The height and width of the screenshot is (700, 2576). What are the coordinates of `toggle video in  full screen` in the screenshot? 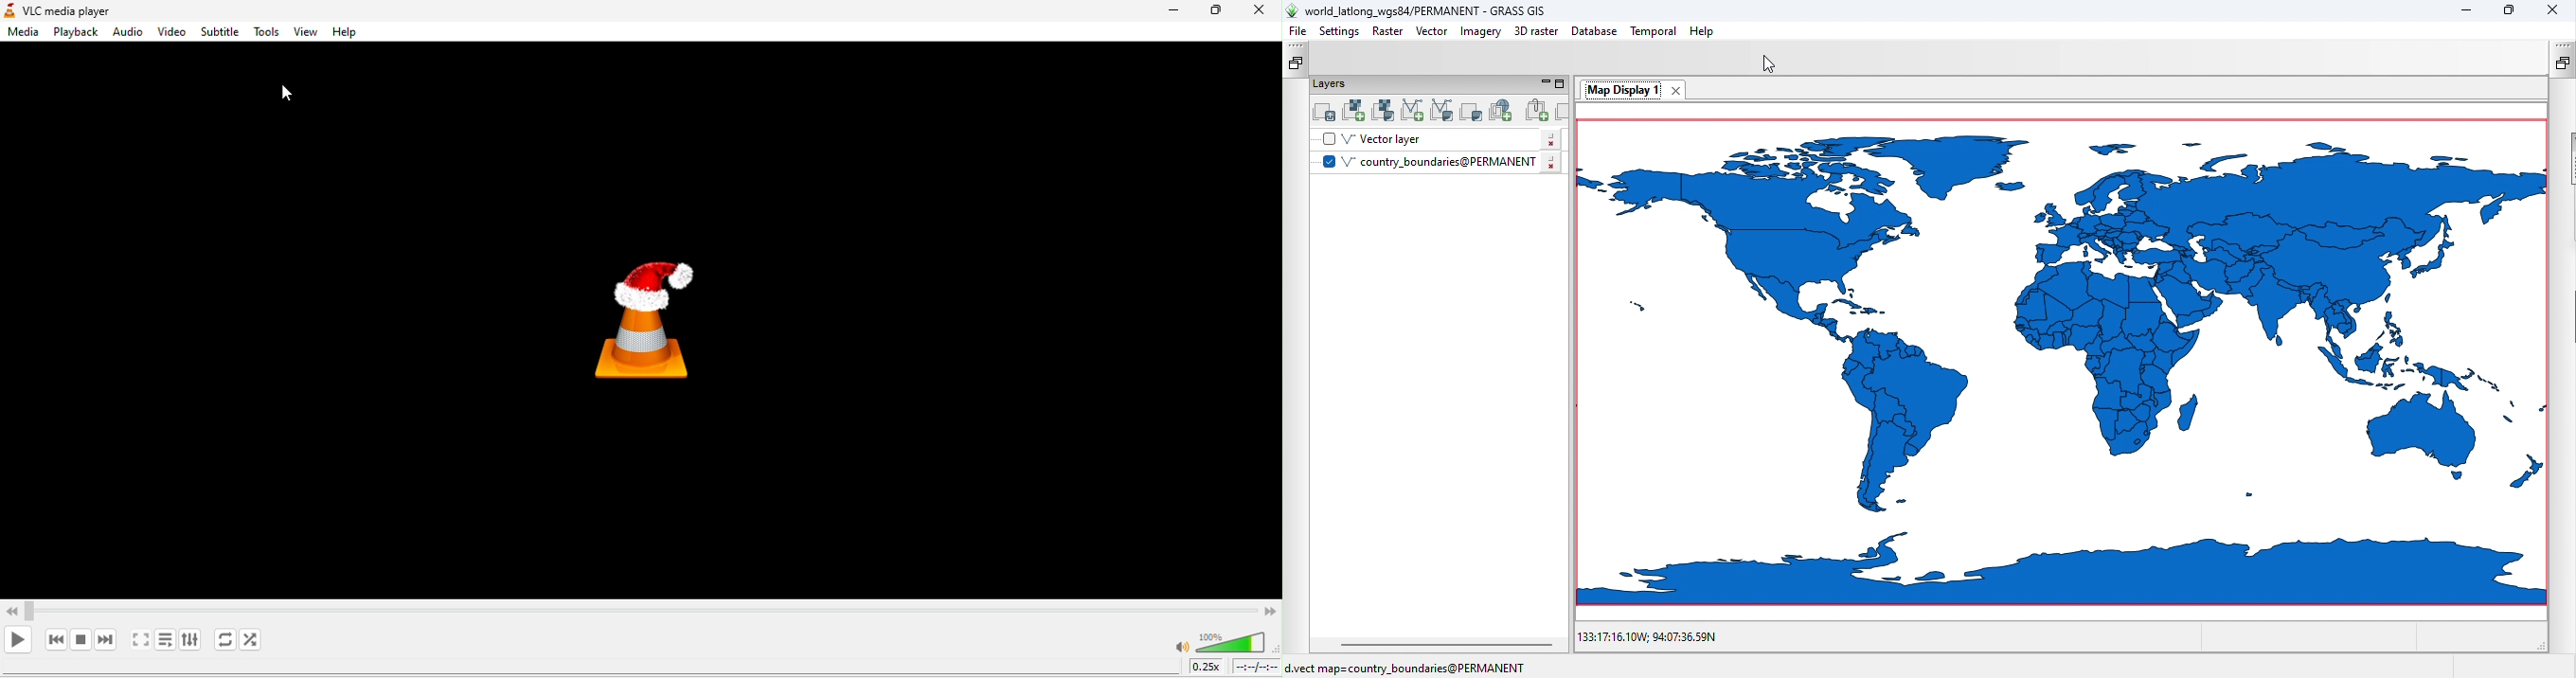 It's located at (138, 641).